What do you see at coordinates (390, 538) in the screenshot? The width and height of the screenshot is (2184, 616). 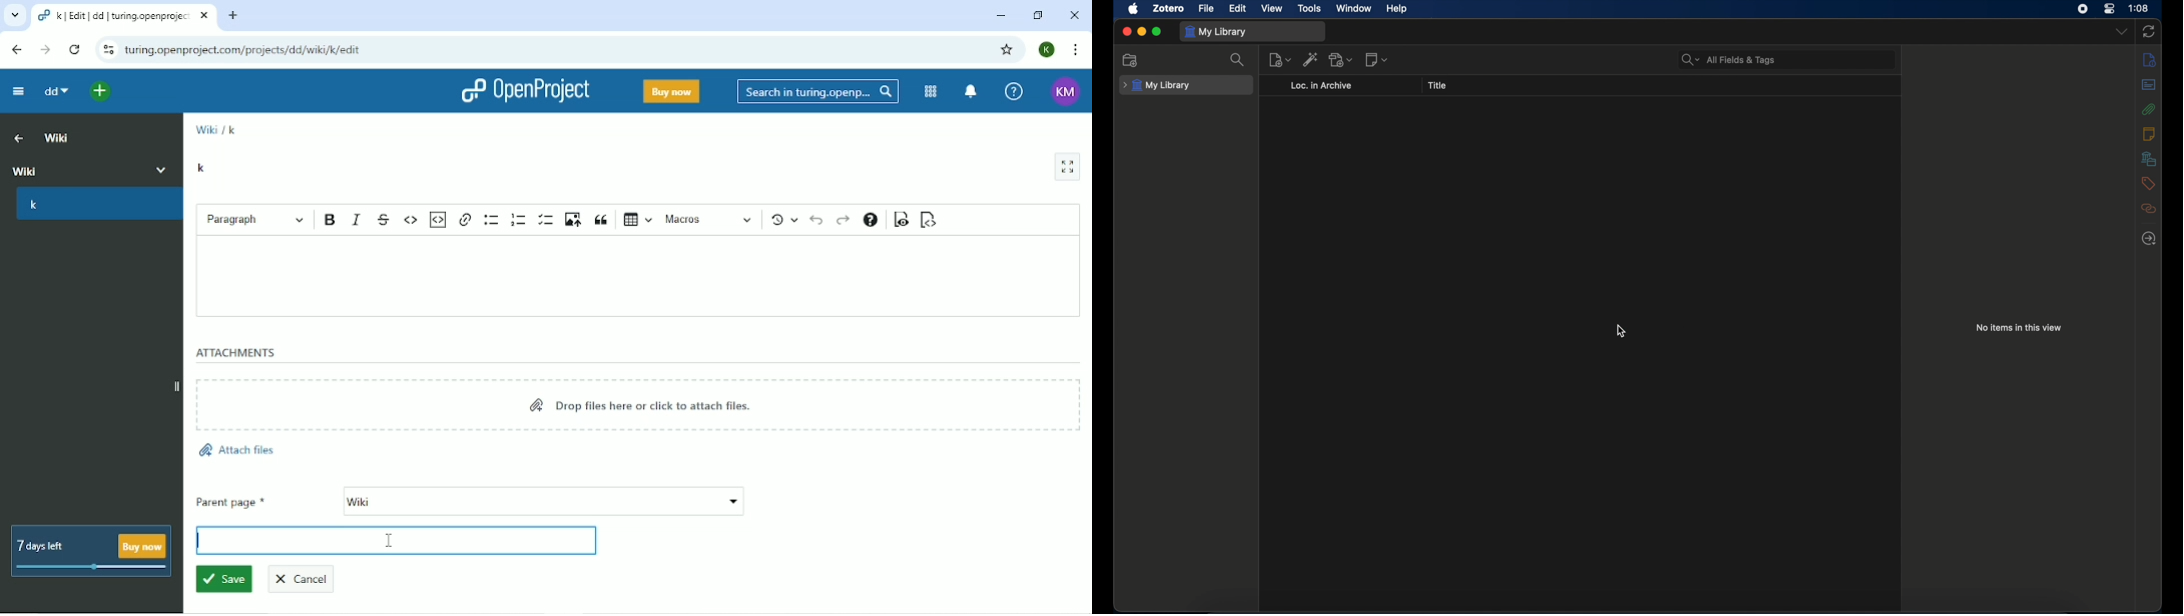 I see `Cursor` at bounding box center [390, 538].